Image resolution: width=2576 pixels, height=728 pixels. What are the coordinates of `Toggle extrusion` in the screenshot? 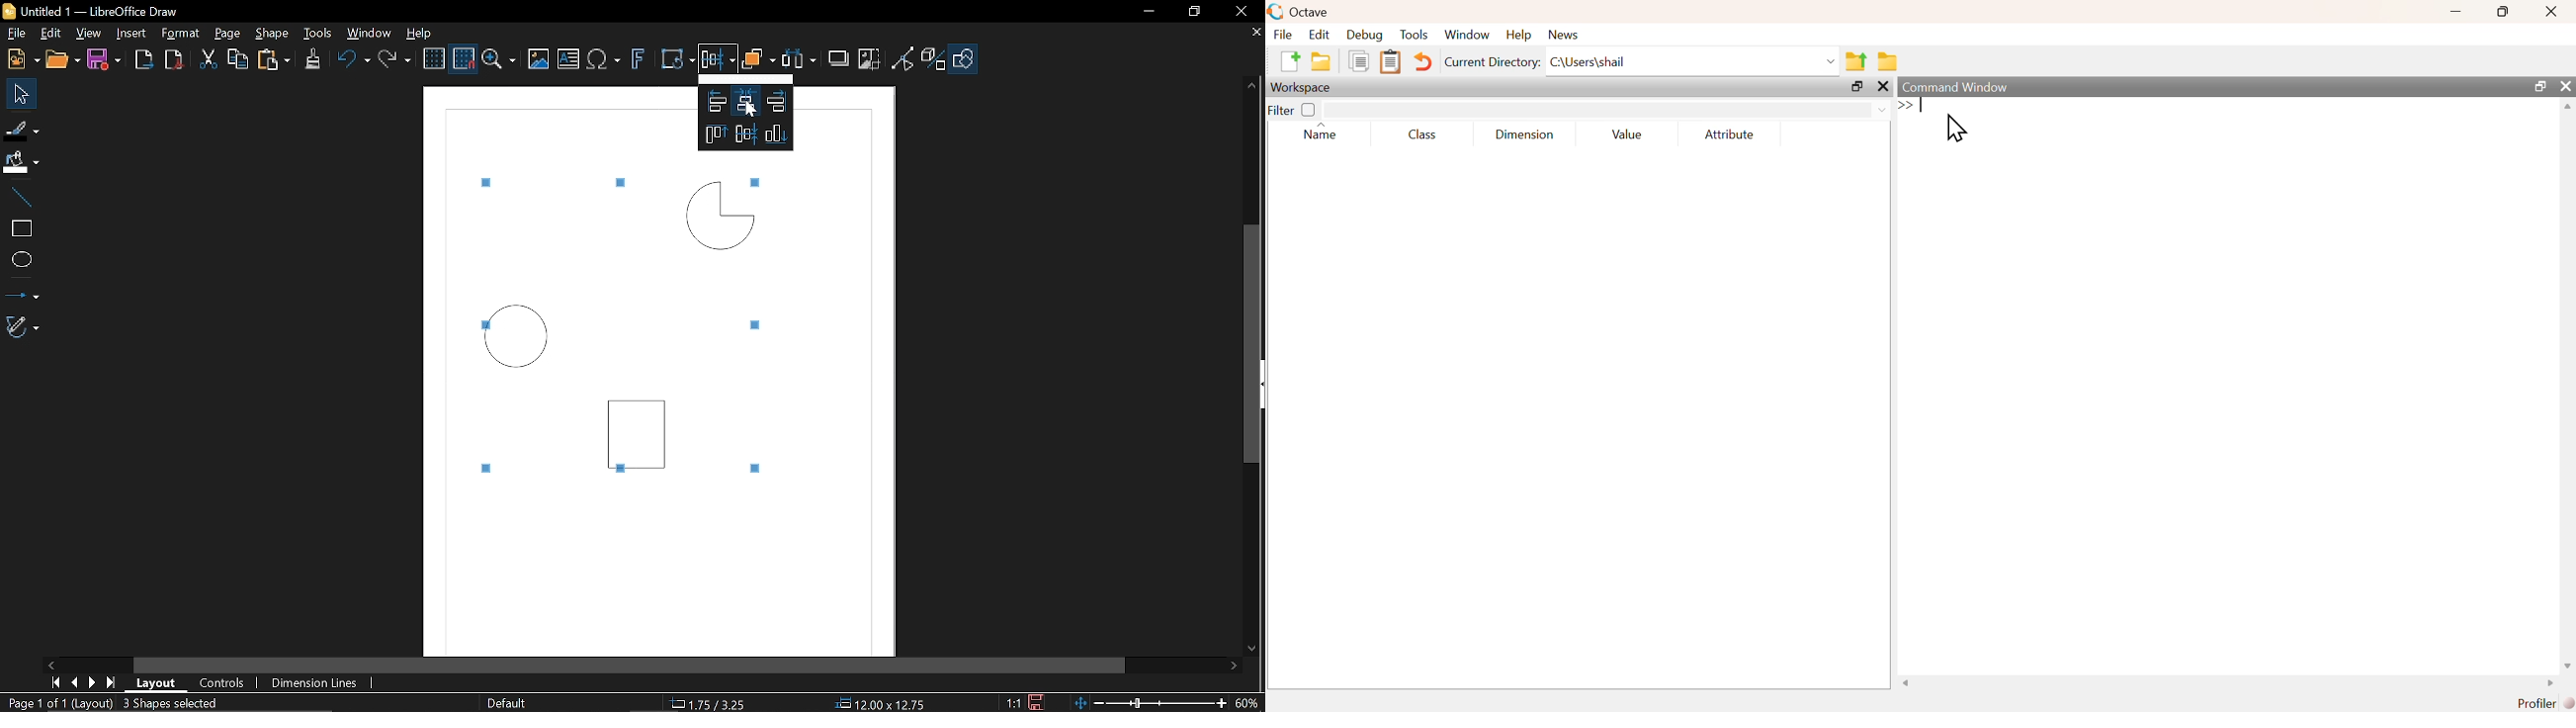 It's located at (934, 59).